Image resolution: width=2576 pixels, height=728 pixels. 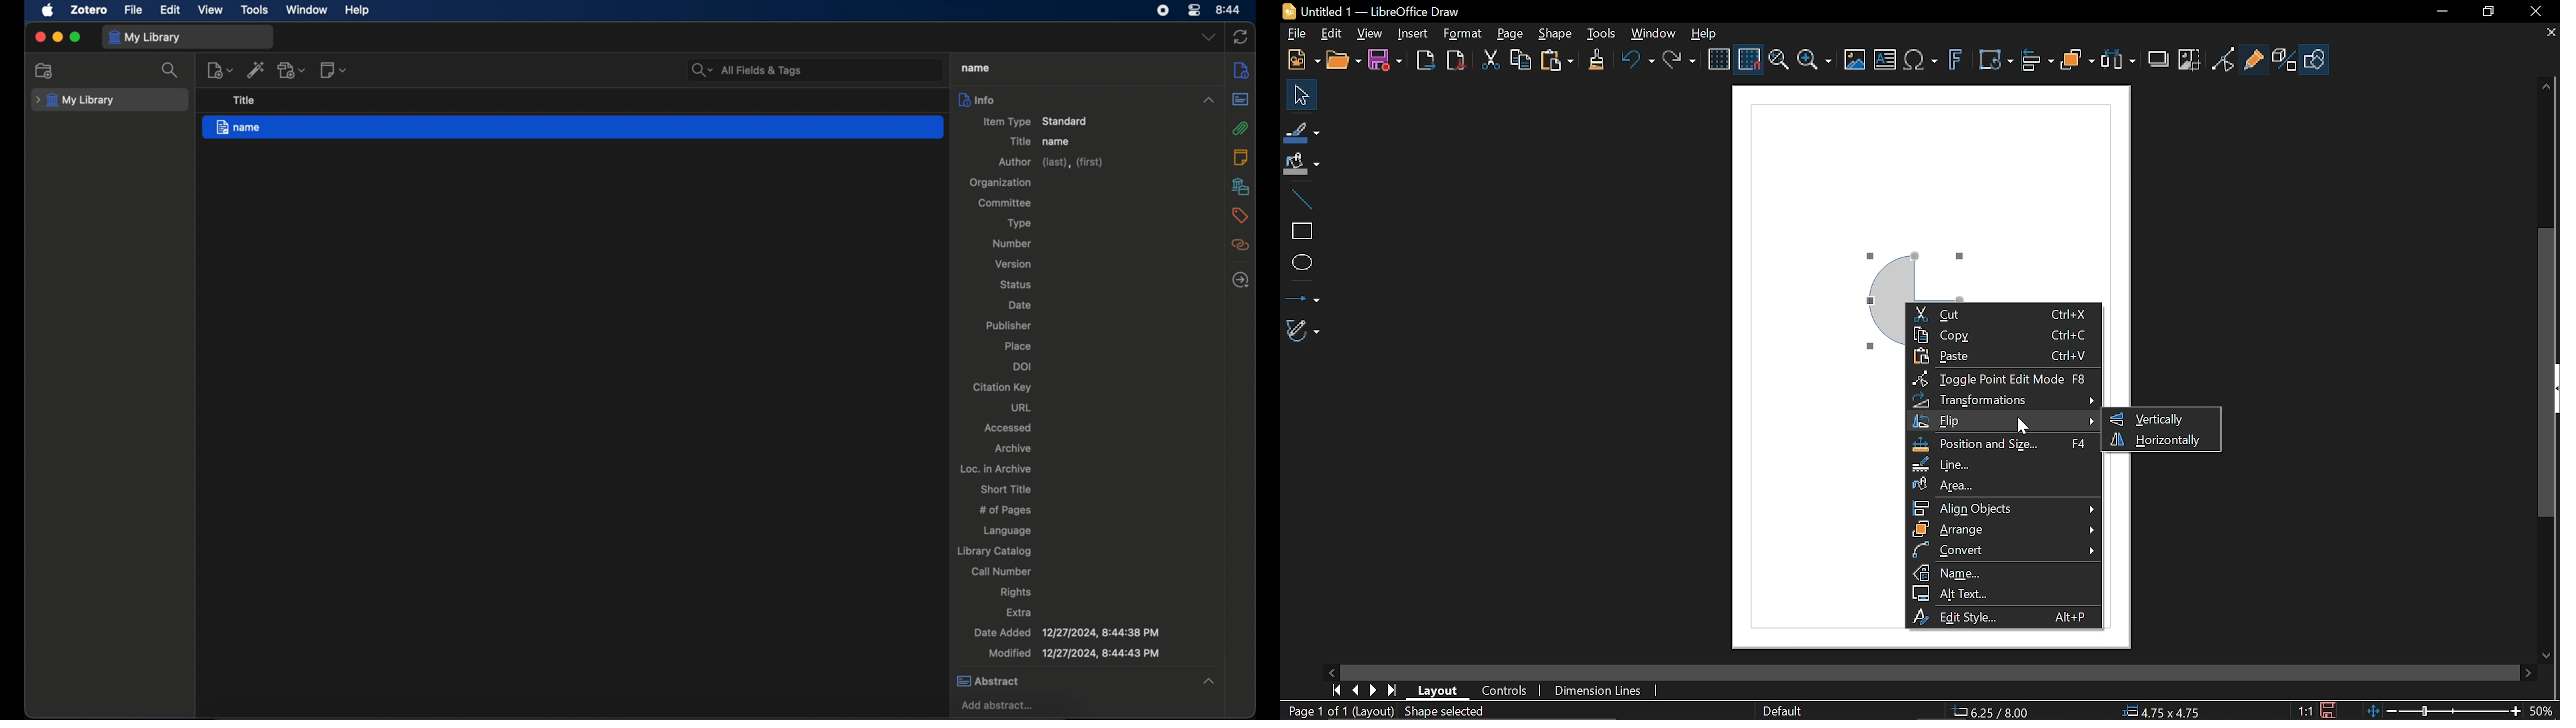 I want to click on window, so click(x=305, y=10).